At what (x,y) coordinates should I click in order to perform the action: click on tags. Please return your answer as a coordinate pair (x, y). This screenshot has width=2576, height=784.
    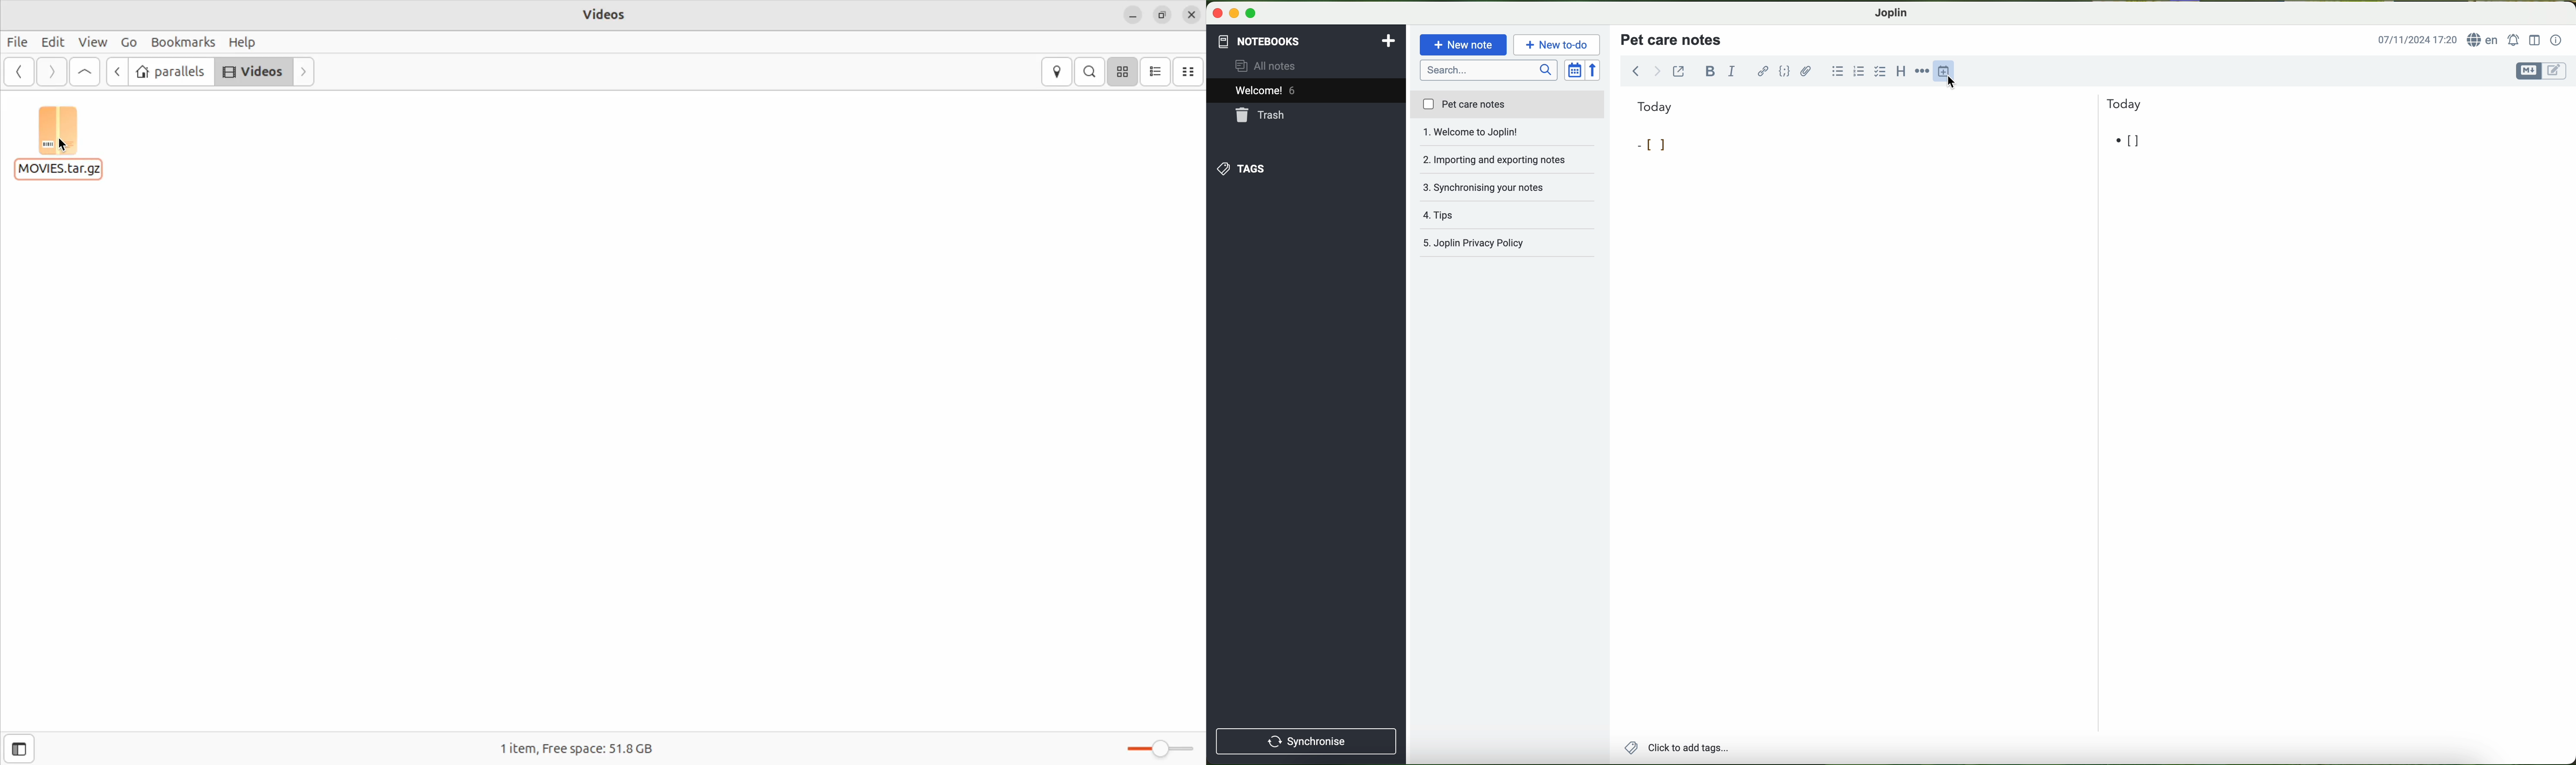
    Looking at the image, I should click on (1240, 169).